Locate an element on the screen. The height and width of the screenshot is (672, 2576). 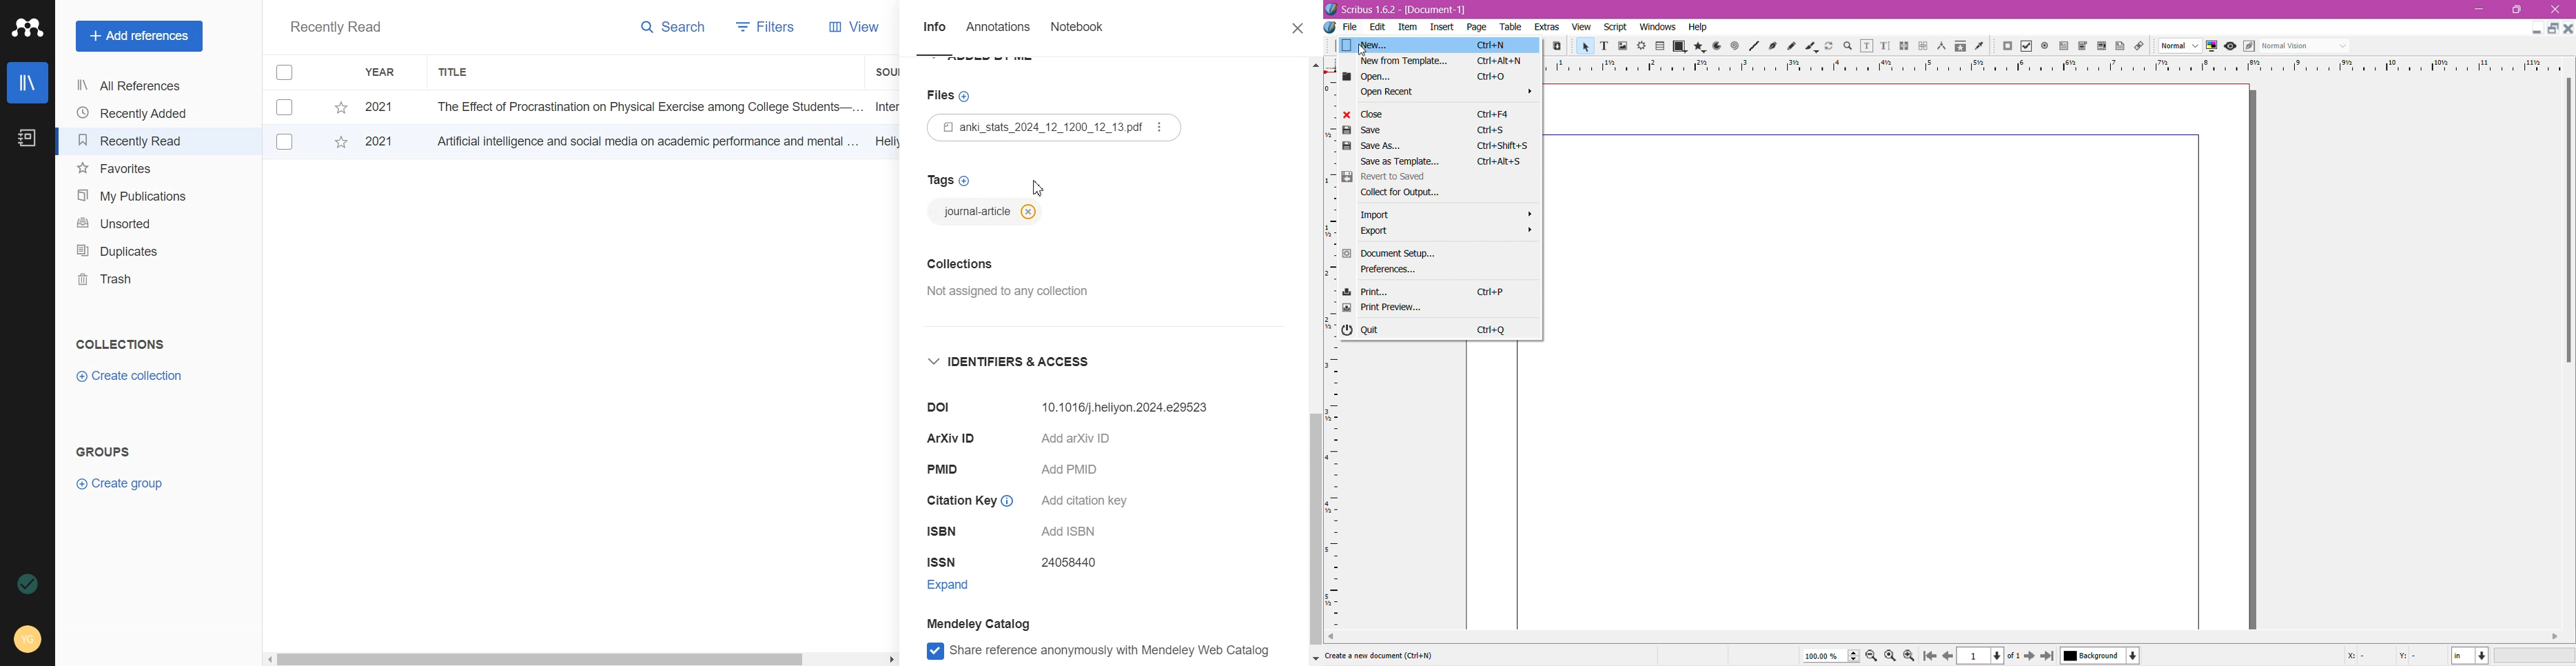
Background is located at coordinates (2104, 656).